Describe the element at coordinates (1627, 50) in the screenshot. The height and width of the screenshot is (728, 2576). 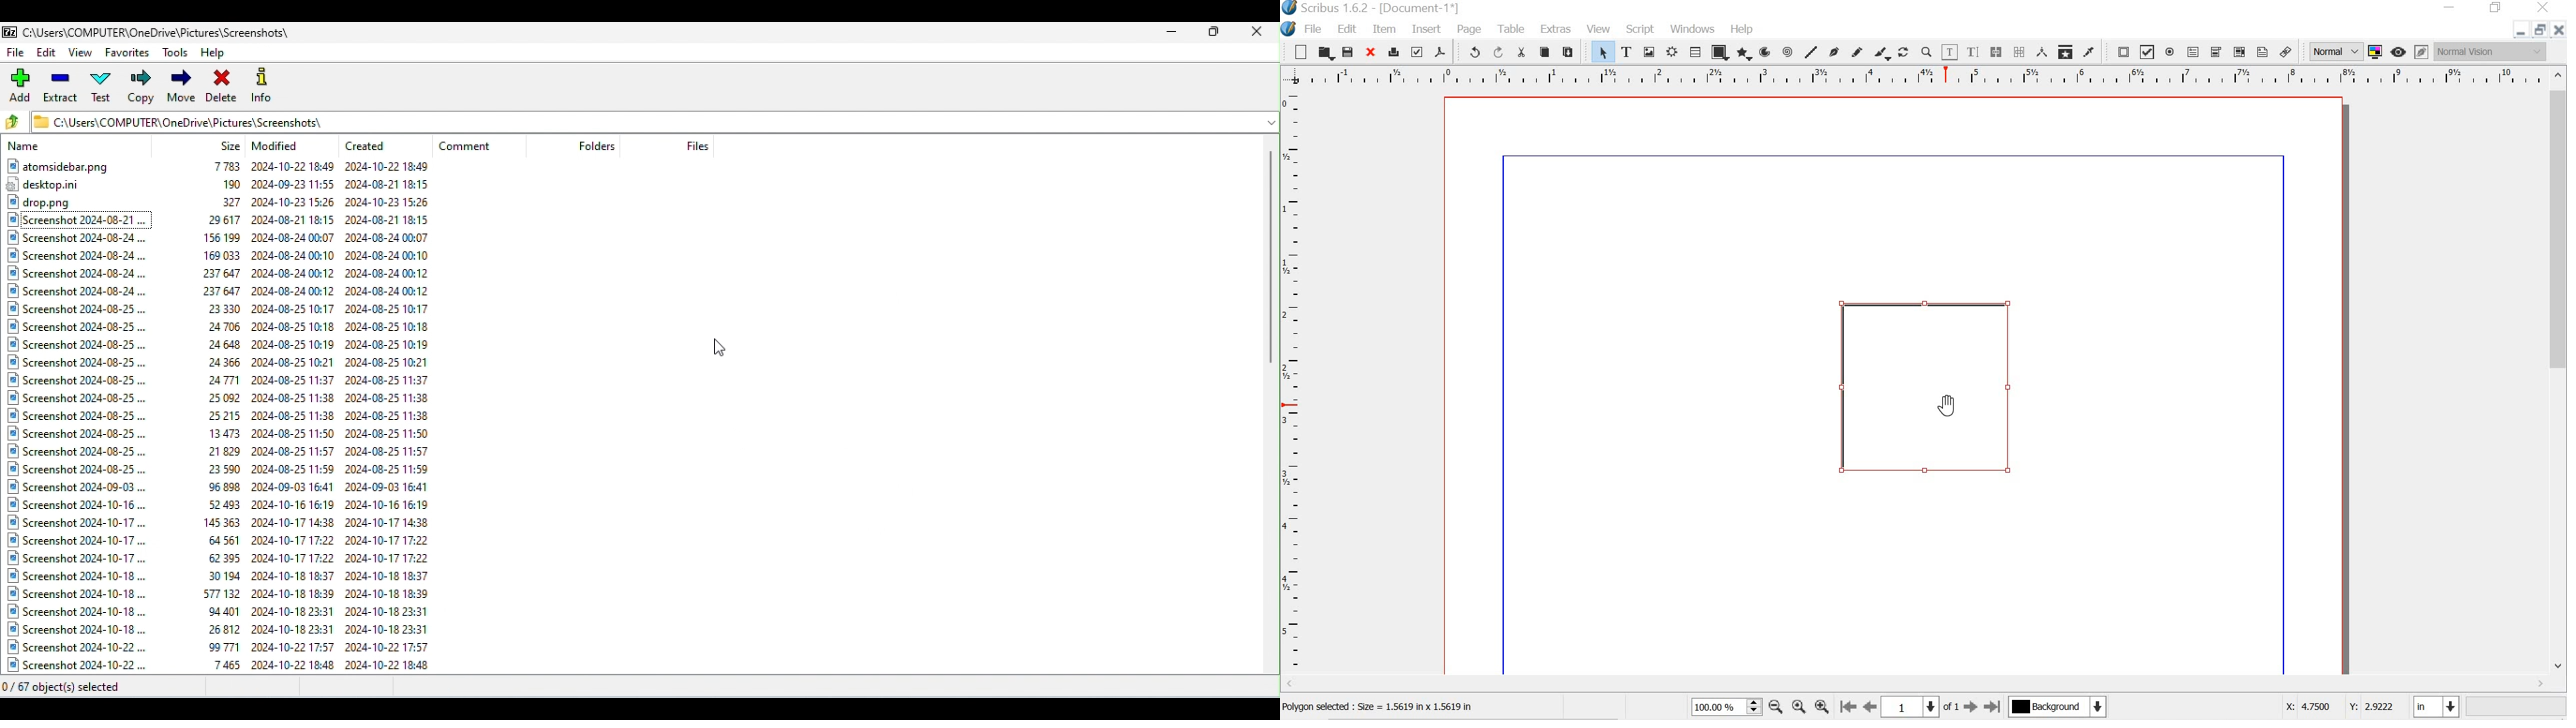
I see `text frame` at that location.